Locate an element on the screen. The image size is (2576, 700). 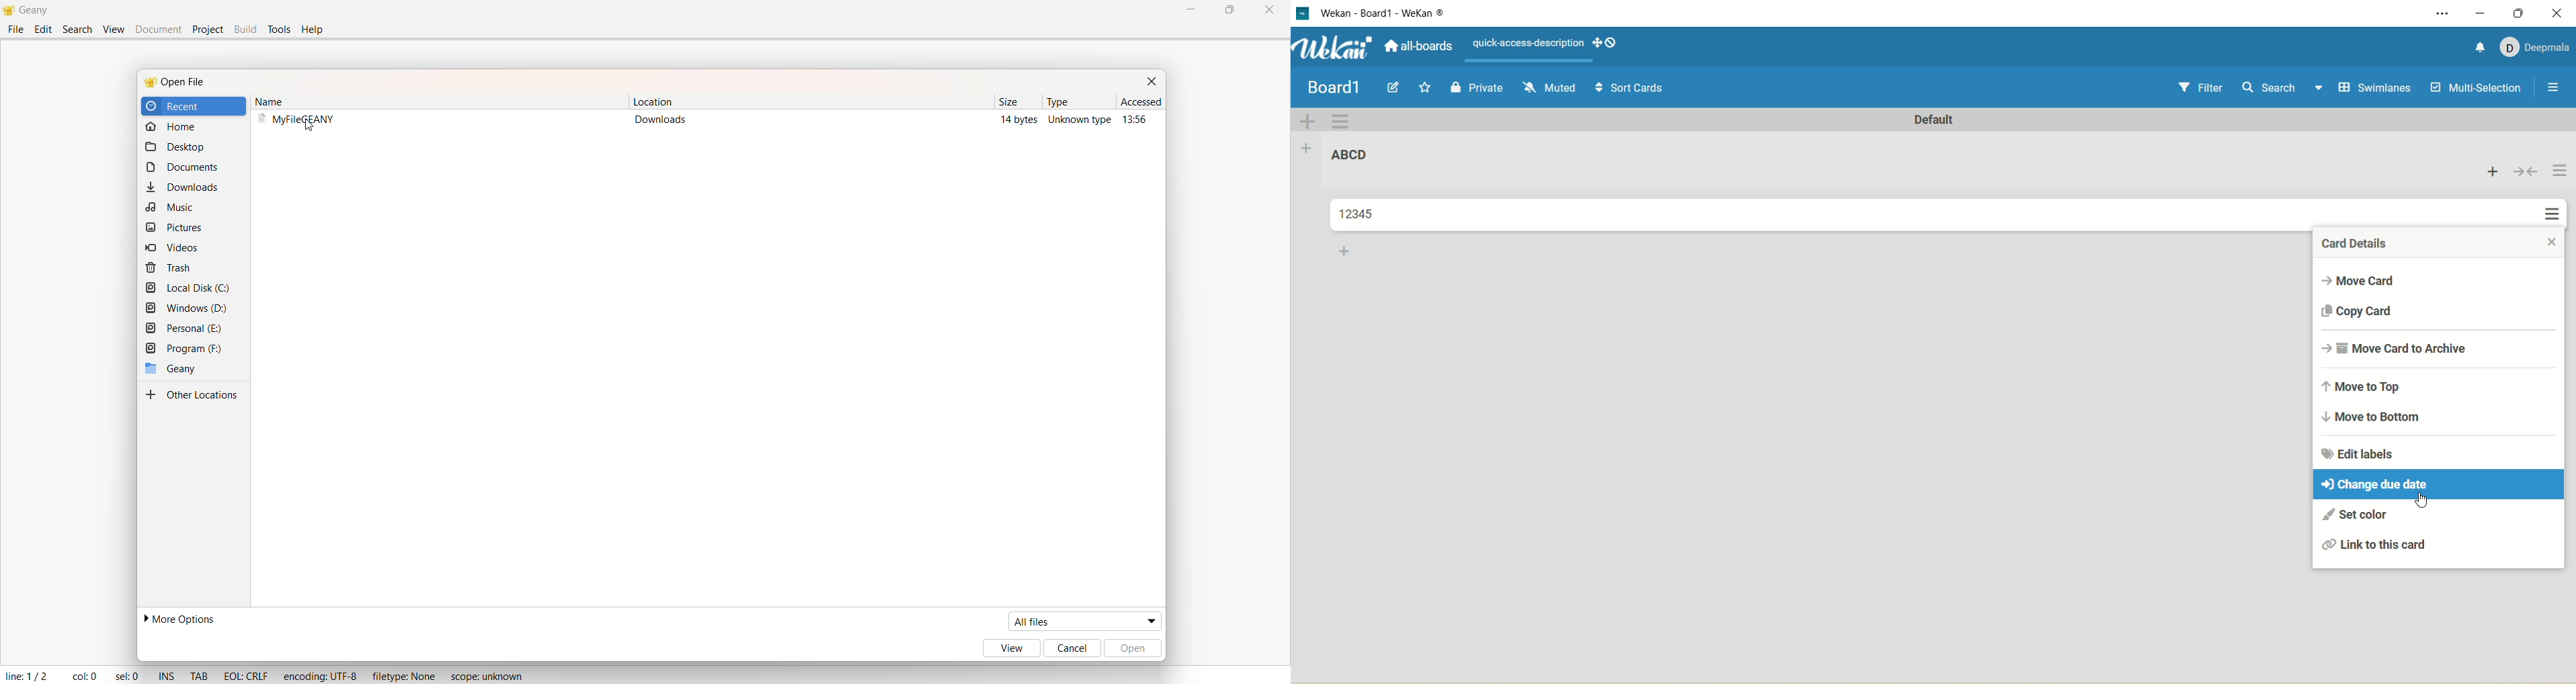
swimlanes is located at coordinates (2378, 88).